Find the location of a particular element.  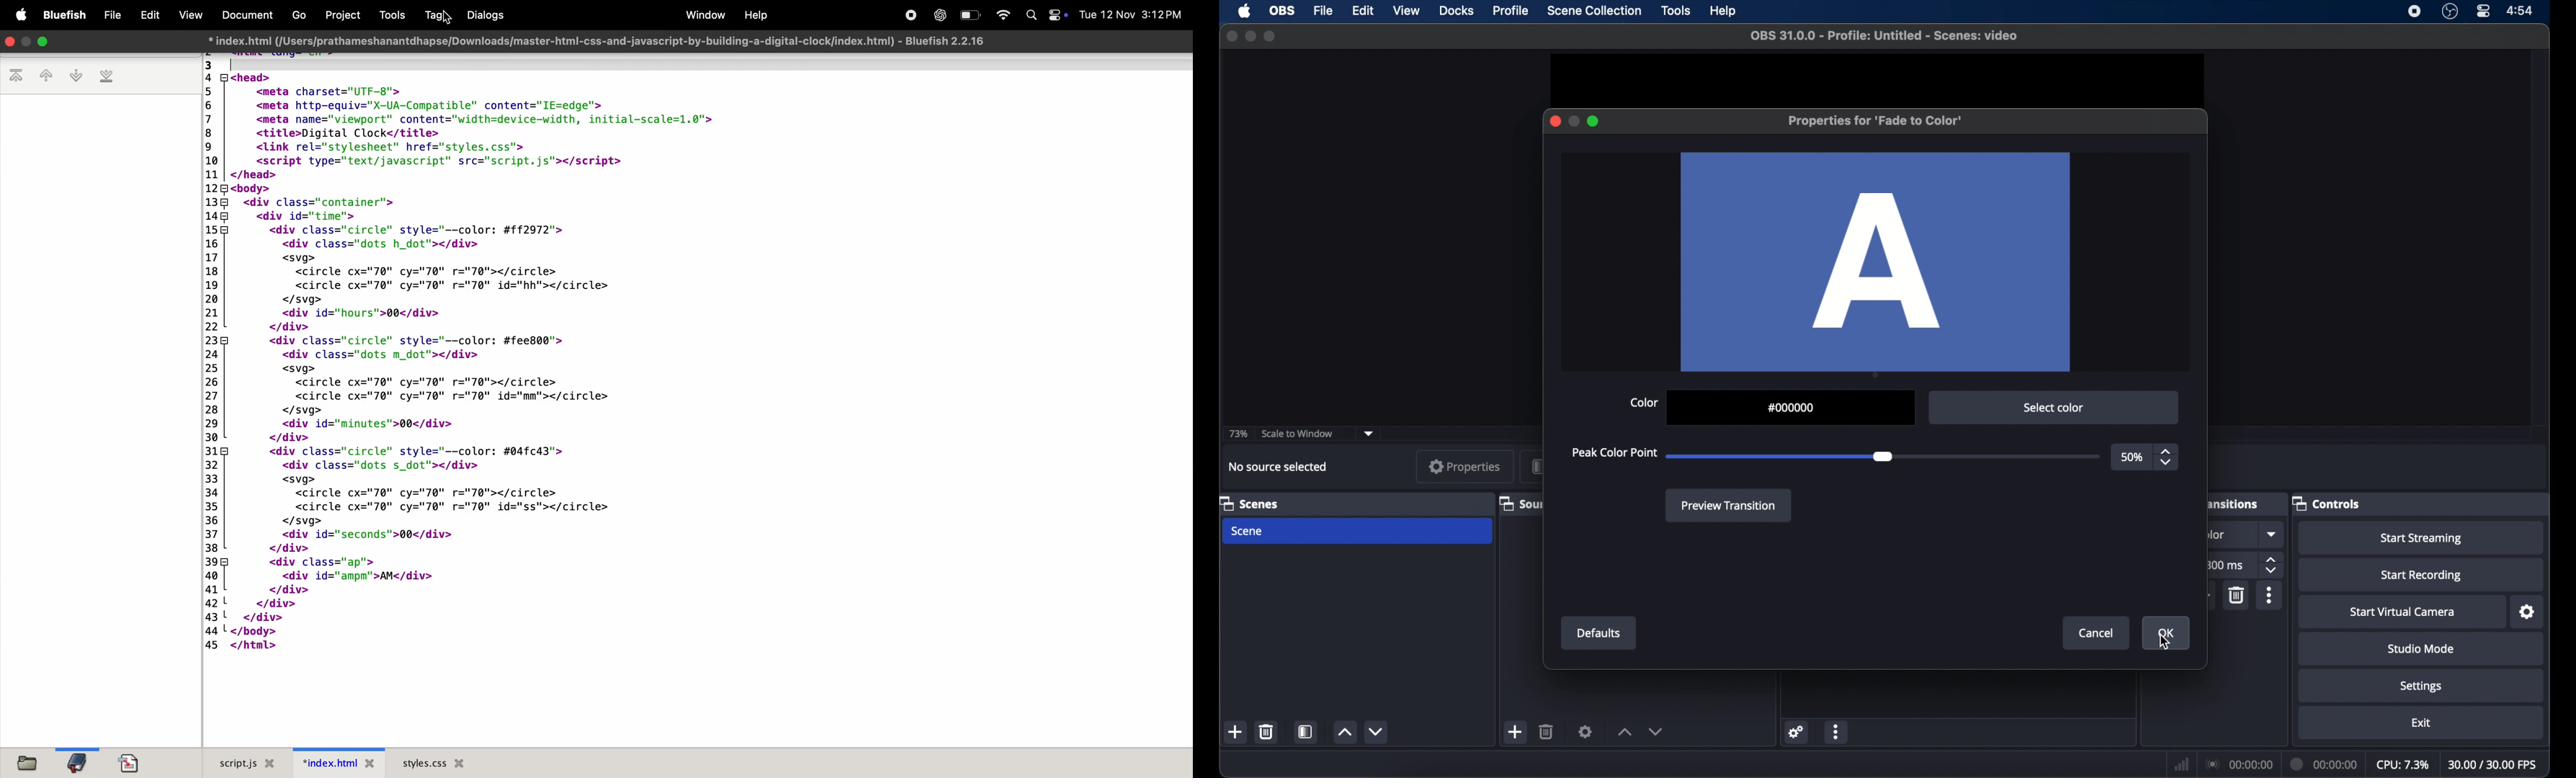

time is located at coordinates (2521, 12).